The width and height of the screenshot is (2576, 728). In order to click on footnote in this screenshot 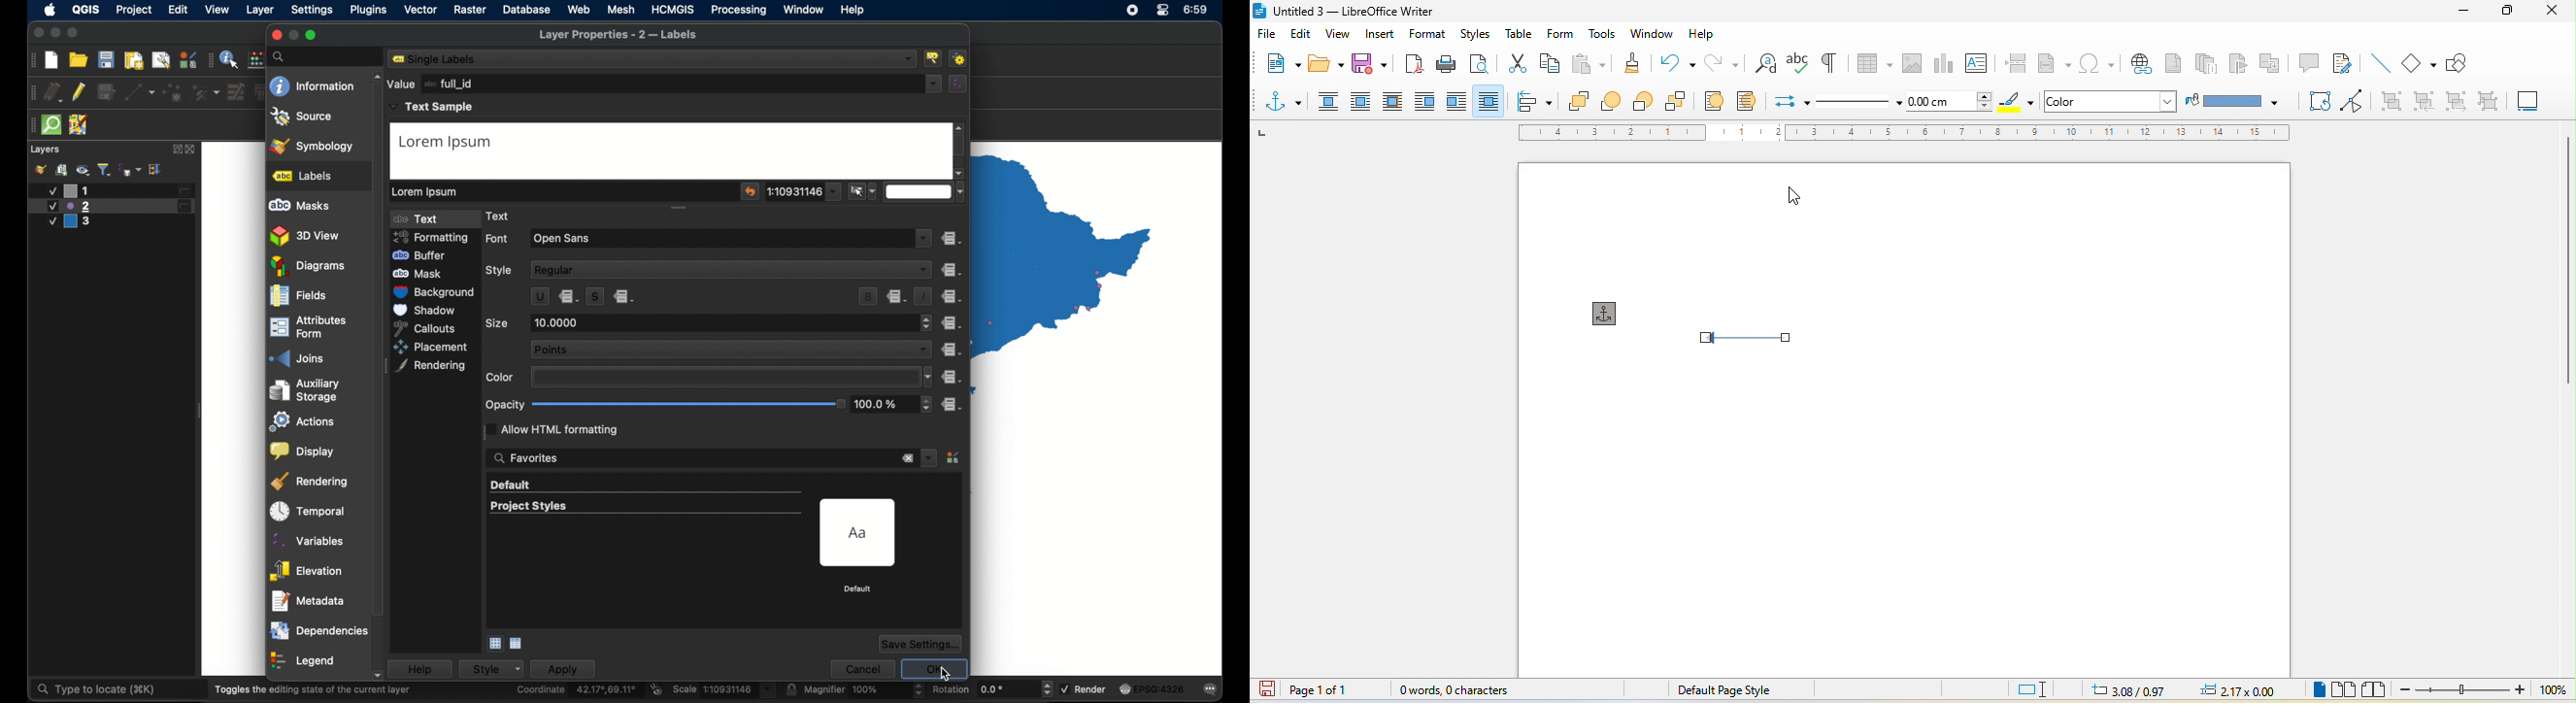, I will do `click(2174, 64)`.